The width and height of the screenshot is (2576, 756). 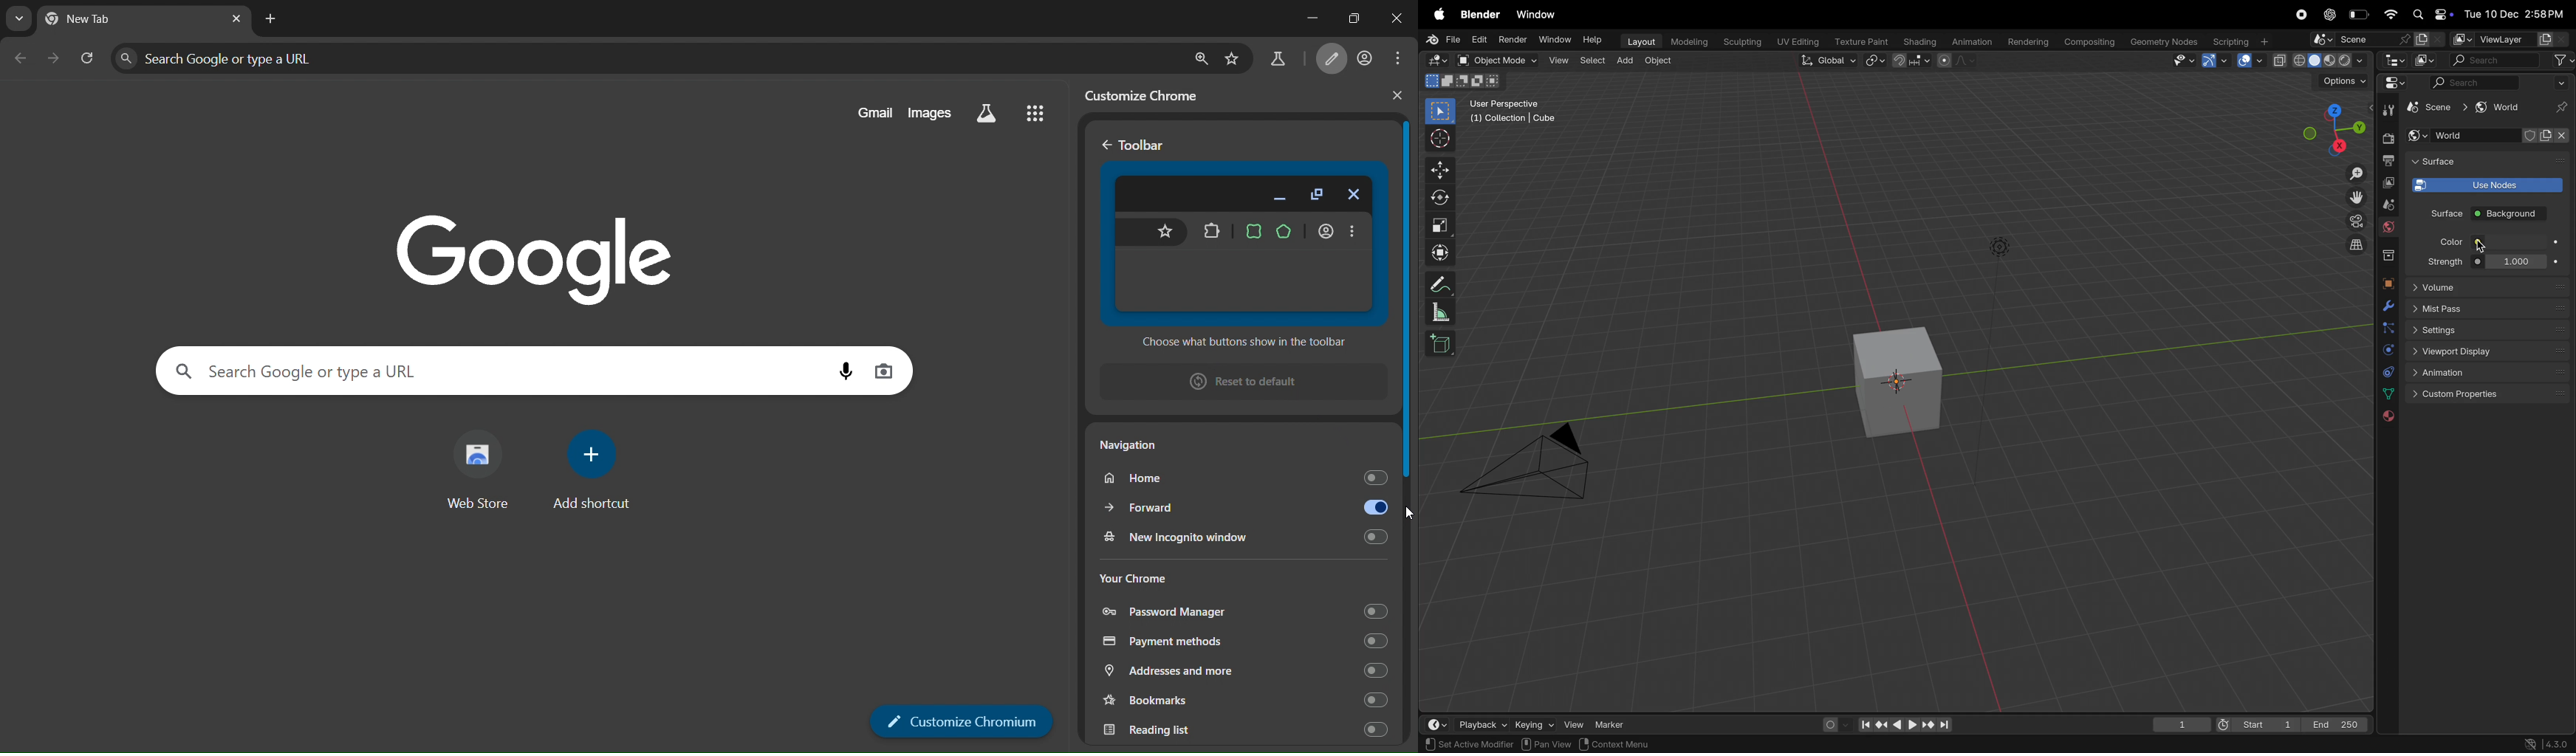 What do you see at coordinates (1134, 579) in the screenshot?
I see `your chrome` at bounding box center [1134, 579].